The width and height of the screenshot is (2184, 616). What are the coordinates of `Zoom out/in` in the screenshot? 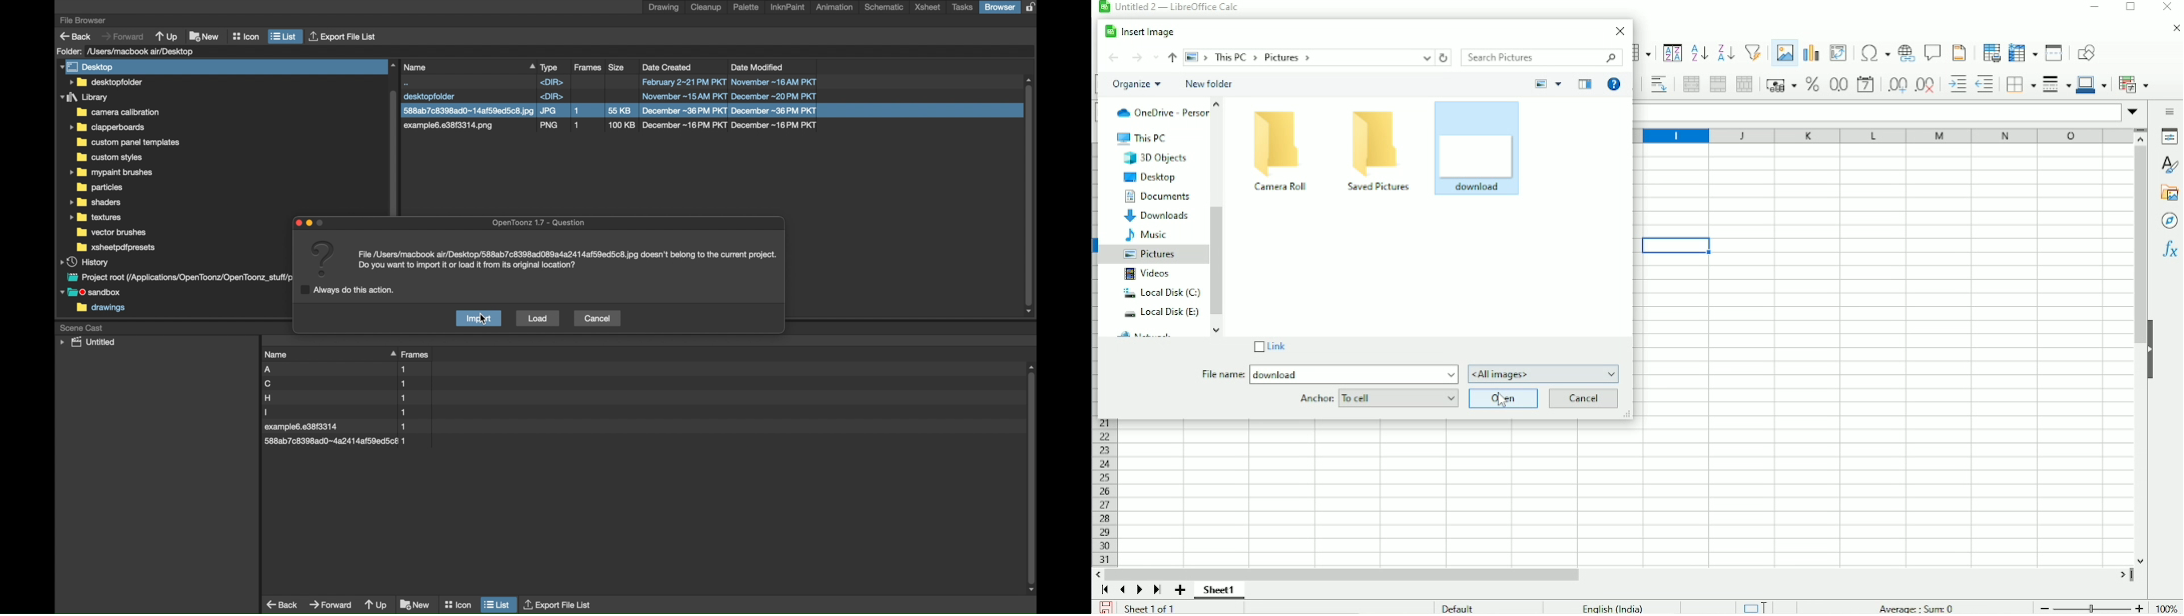 It's located at (2092, 607).